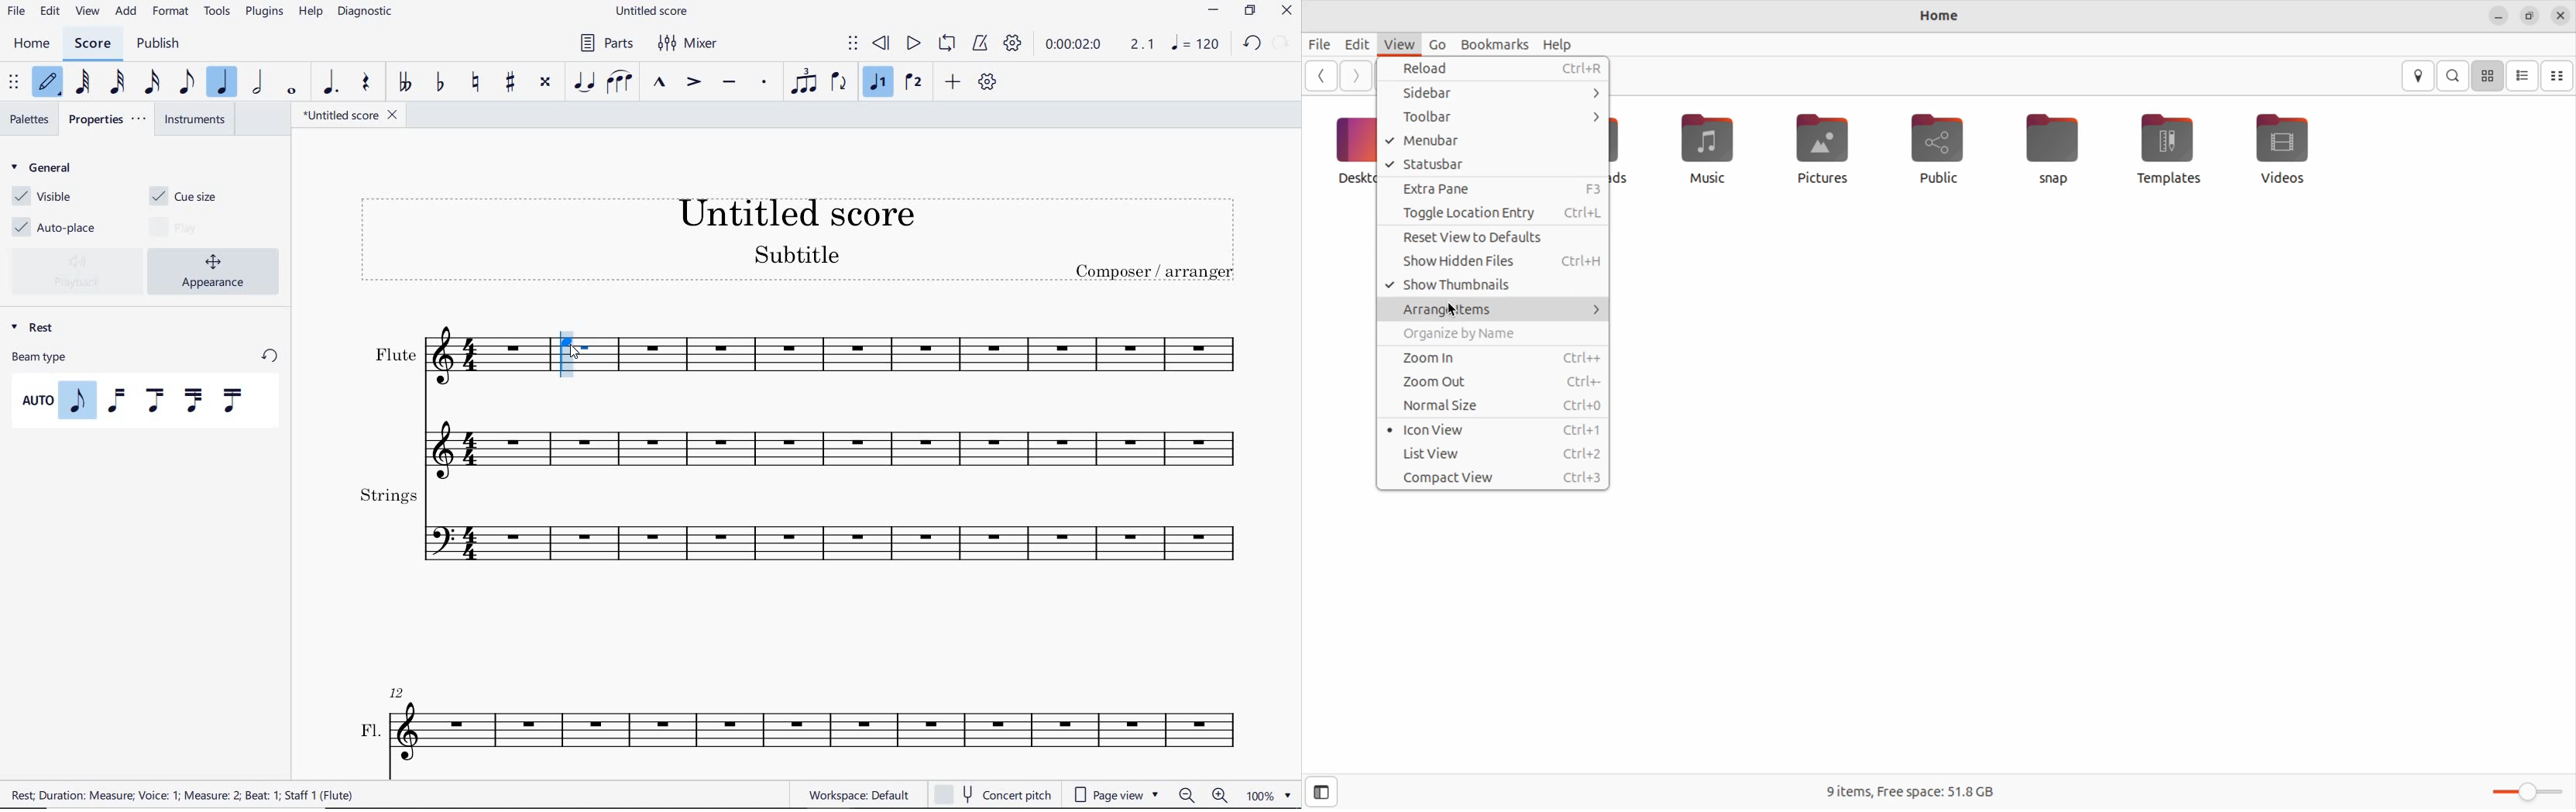 The height and width of the screenshot is (812, 2576). Describe the element at coordinates (311, 12) in the screenshot. I see `HELP` at that location.